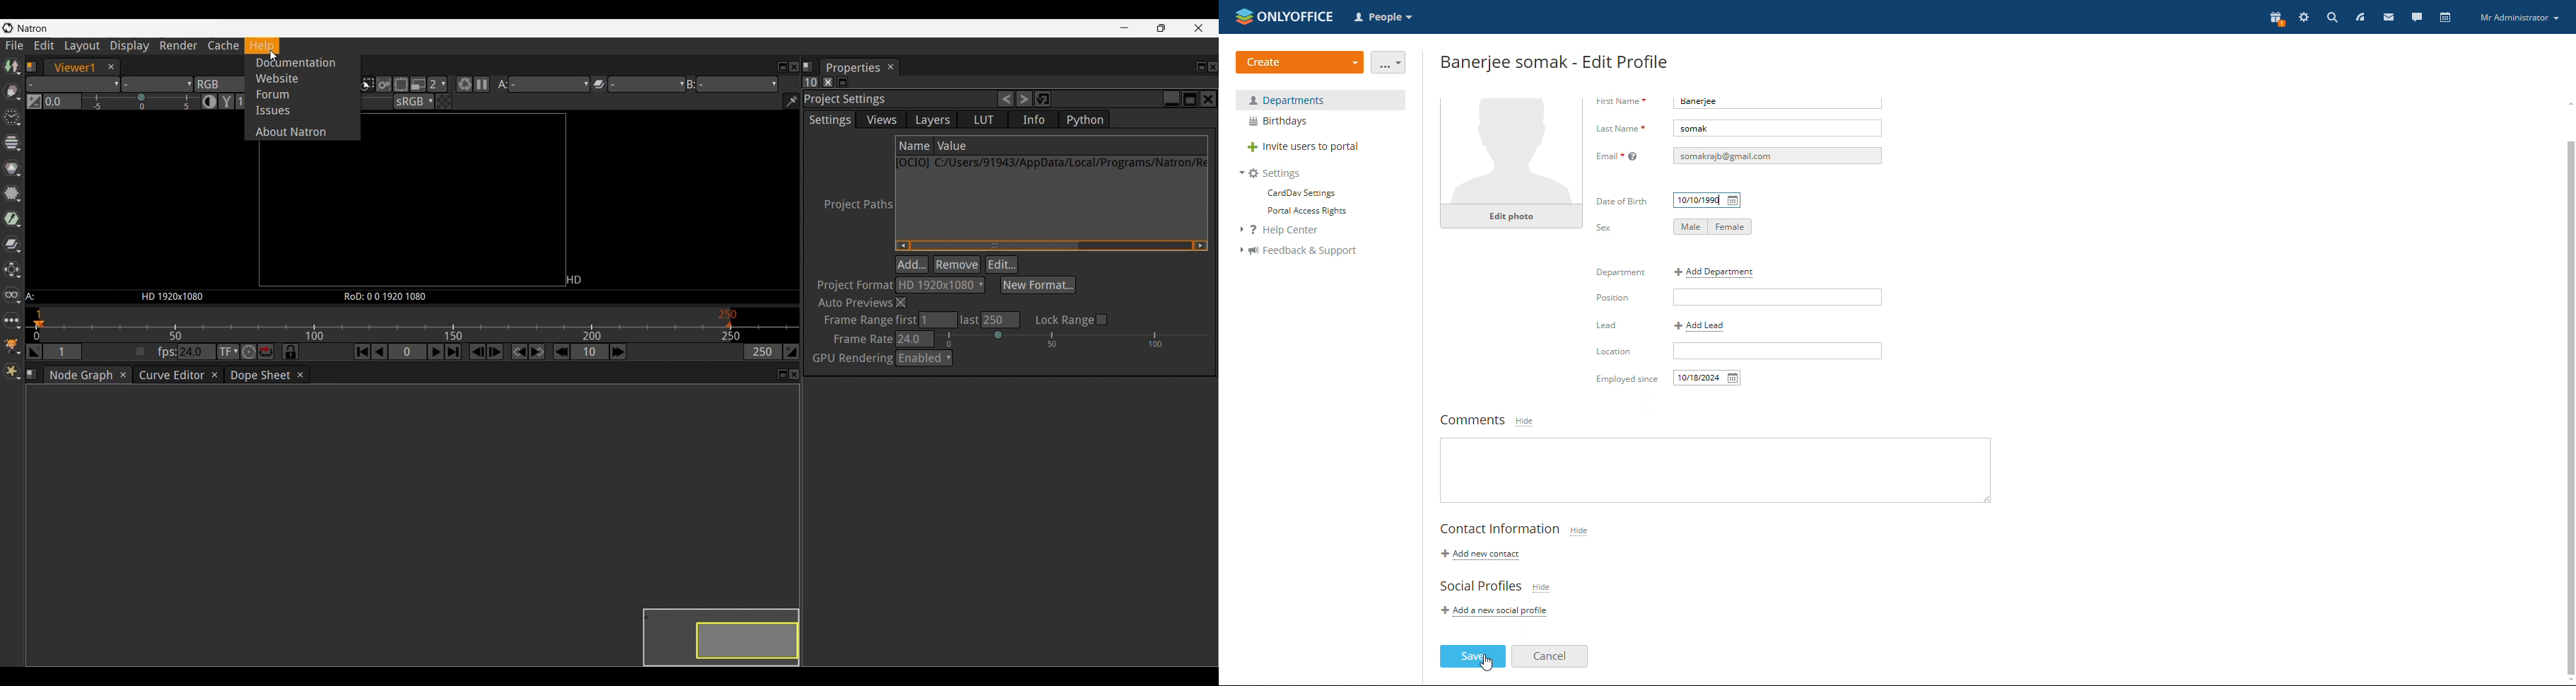 The height and width of the screenshot is (700, 2576). I want to click on Documentation, so click(302, 63).